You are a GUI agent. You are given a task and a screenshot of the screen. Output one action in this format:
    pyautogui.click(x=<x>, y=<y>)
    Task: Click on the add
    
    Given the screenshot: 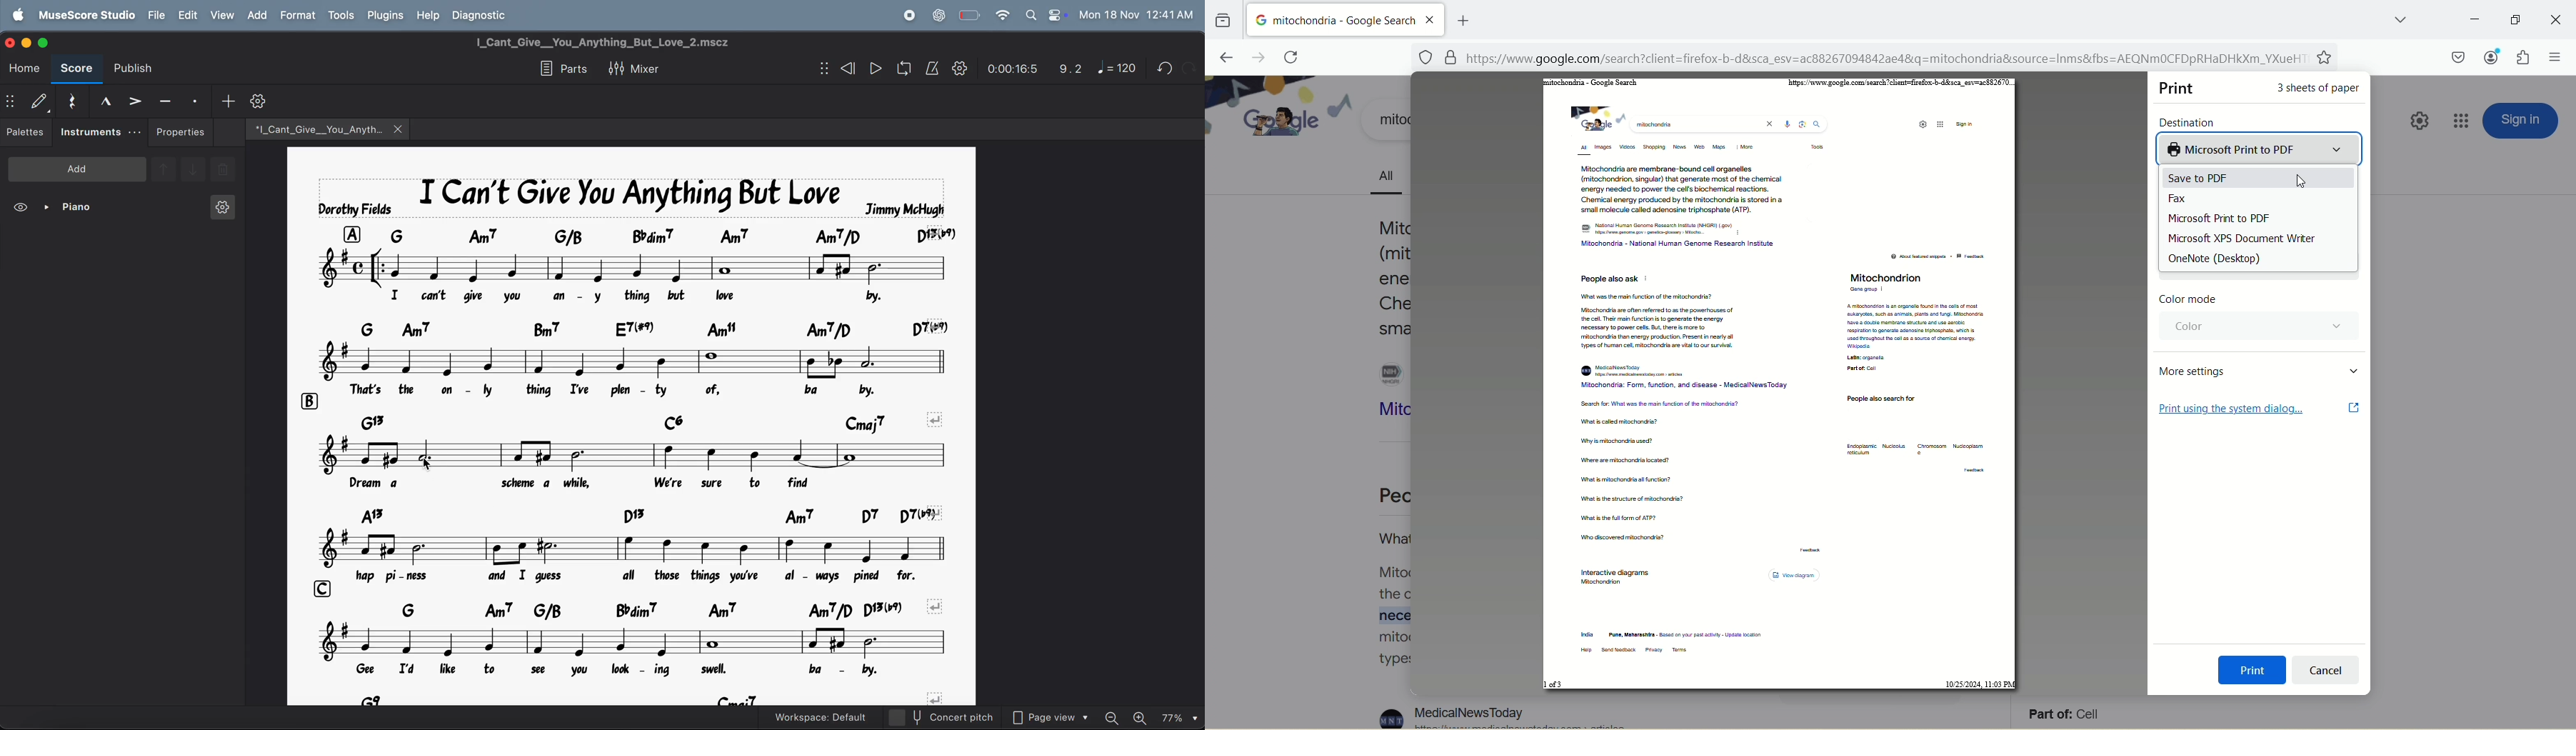 What is the action you would take?
    pyautogui.click(x=226, y=100)
    